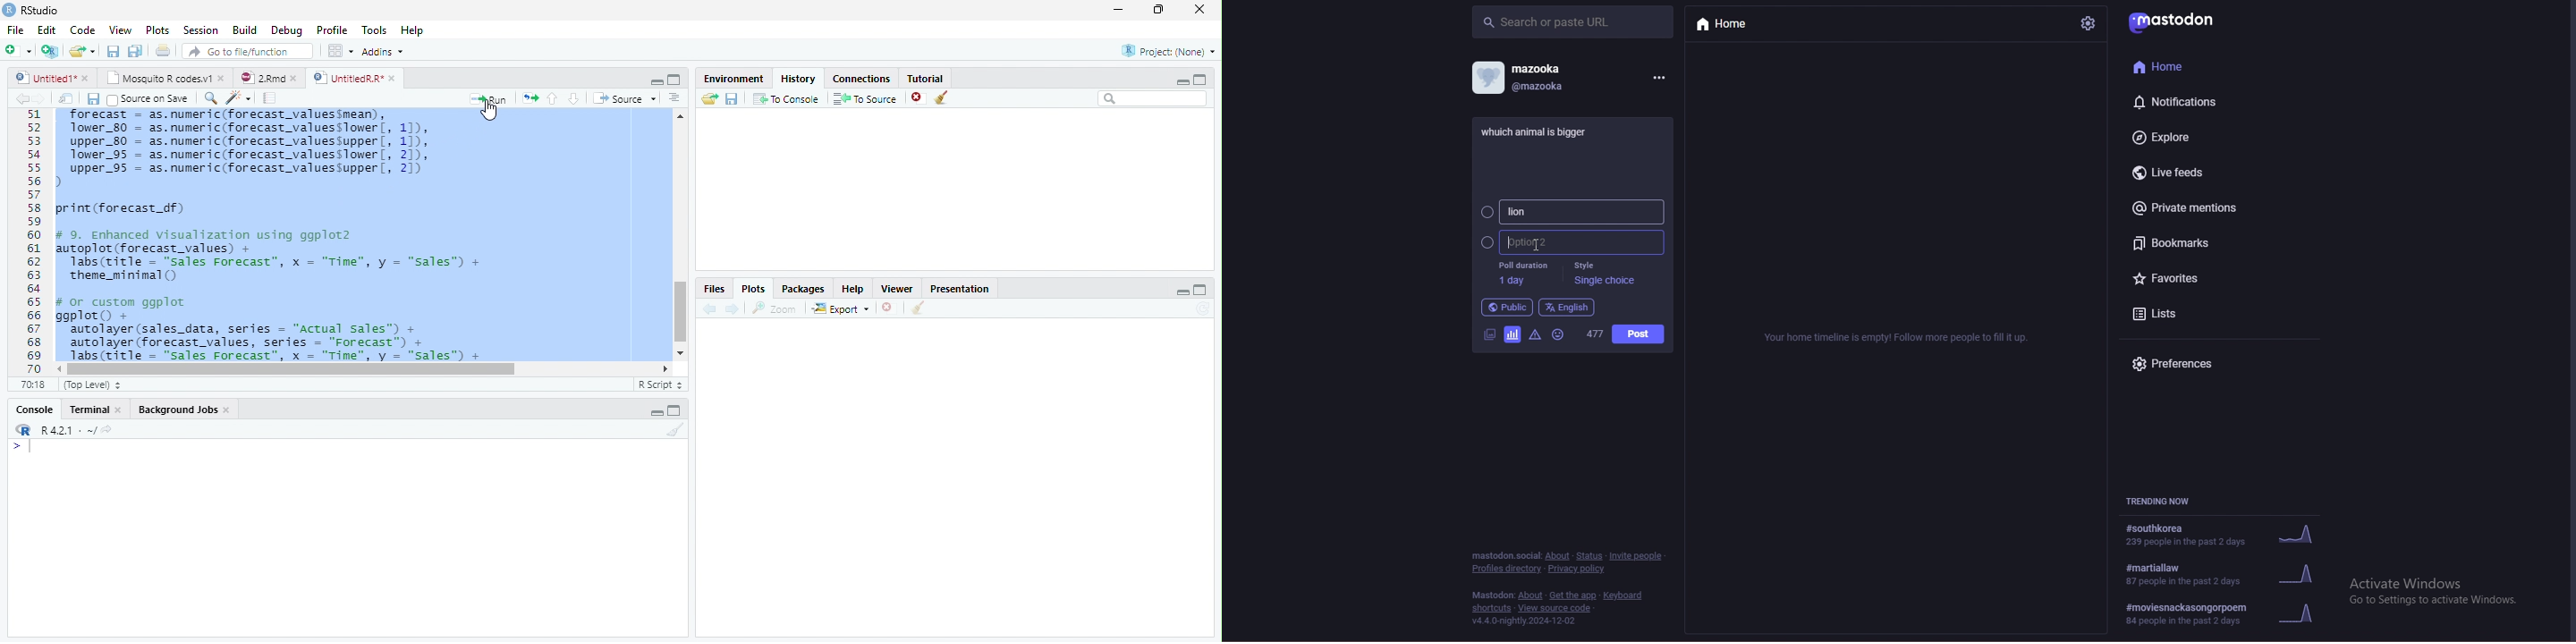 This screenshot has width=2576, height=644. I want to click on trending now, so click(2170, 502).